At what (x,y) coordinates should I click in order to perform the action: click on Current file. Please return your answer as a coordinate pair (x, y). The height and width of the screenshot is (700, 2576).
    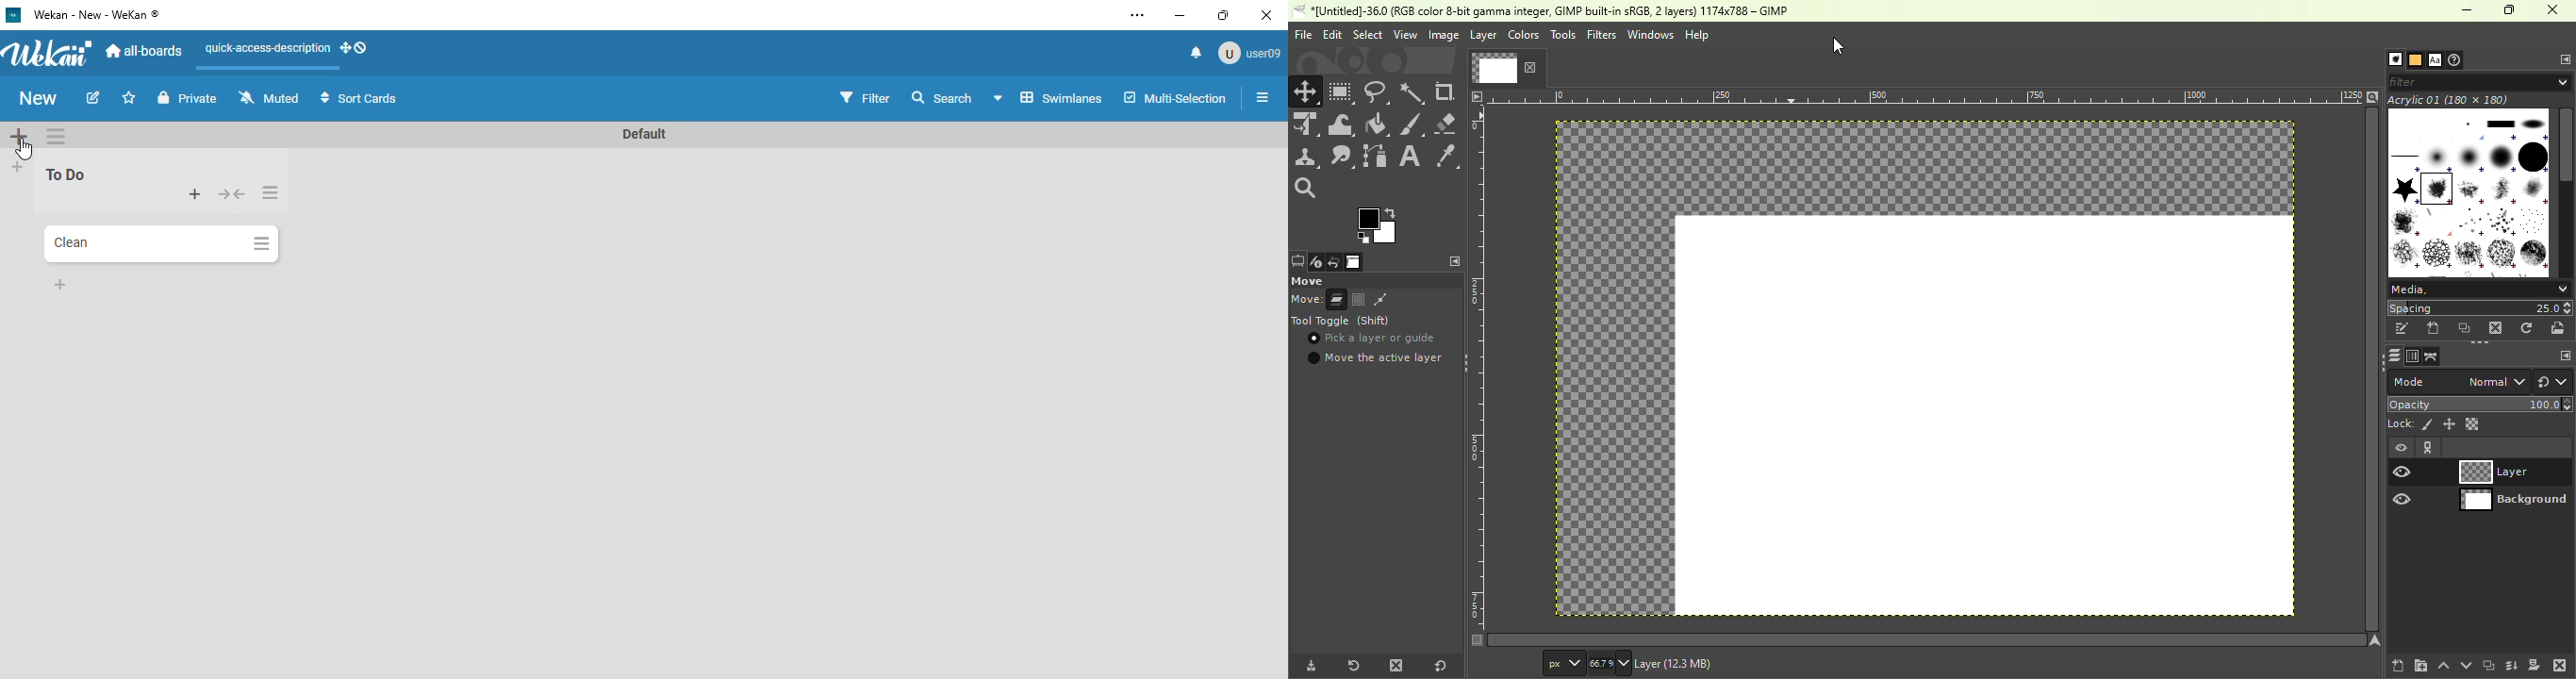
    Looking at the image, I should click on (1506, 67).